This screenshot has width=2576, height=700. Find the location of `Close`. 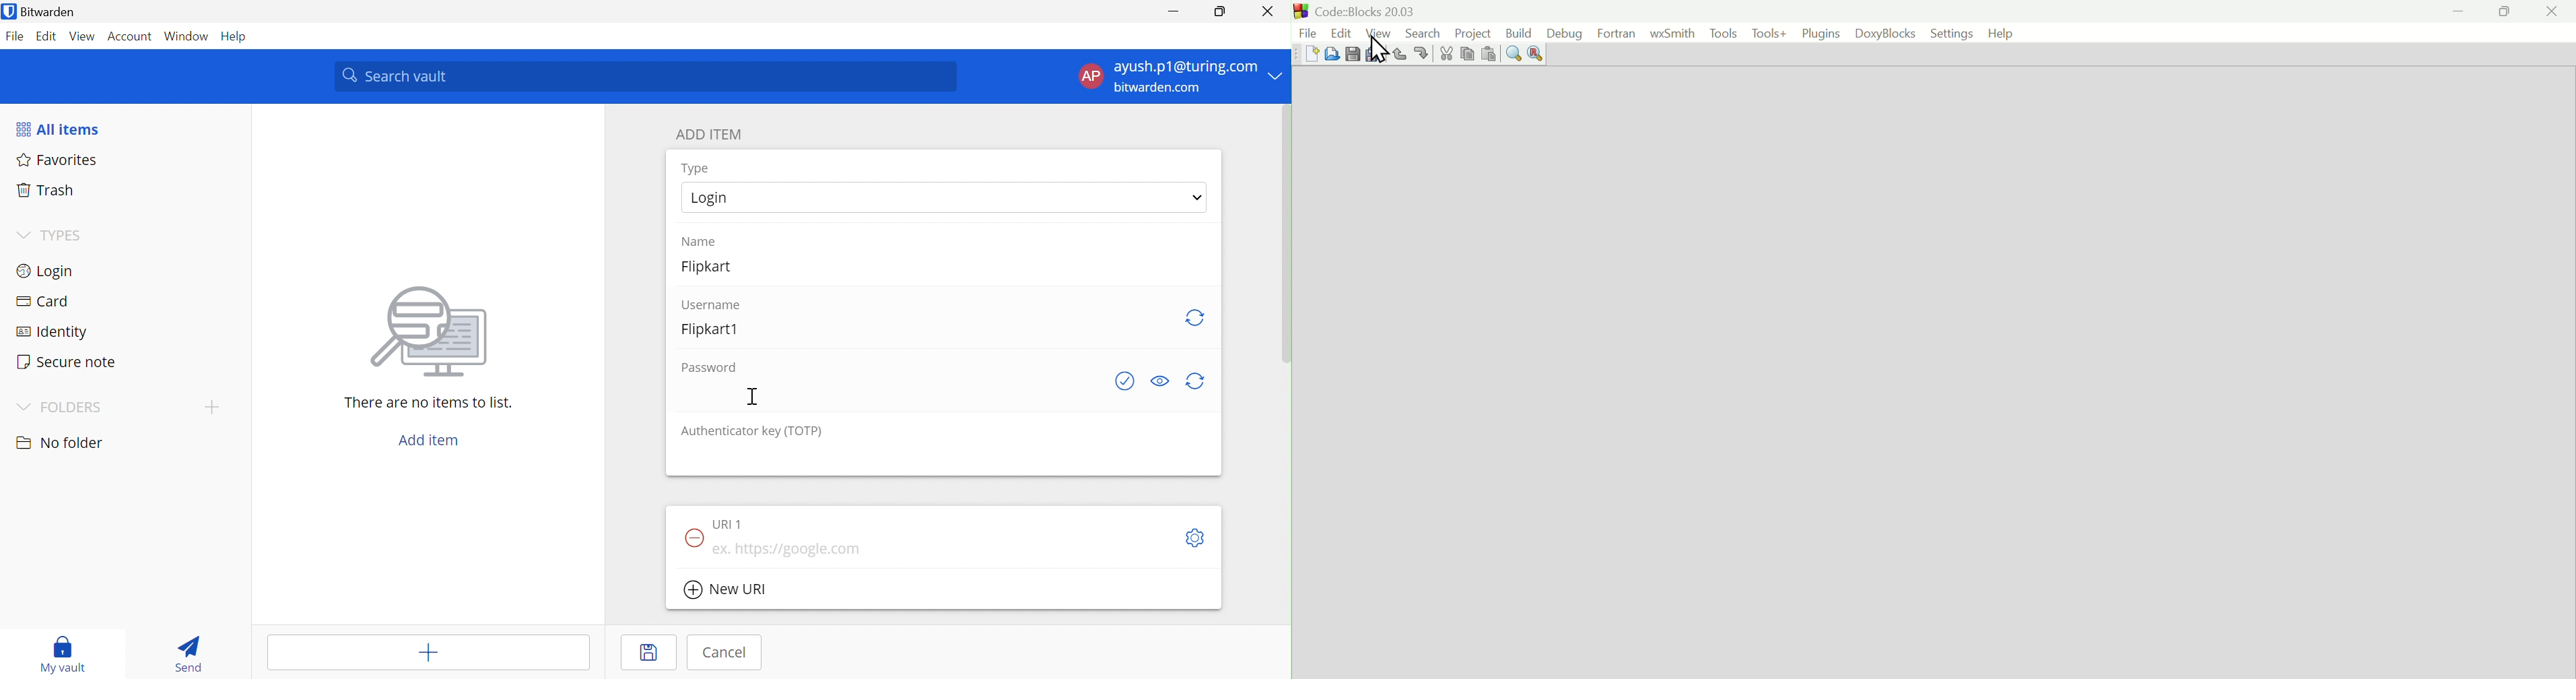

Close is located at coordinates (2552, 11).